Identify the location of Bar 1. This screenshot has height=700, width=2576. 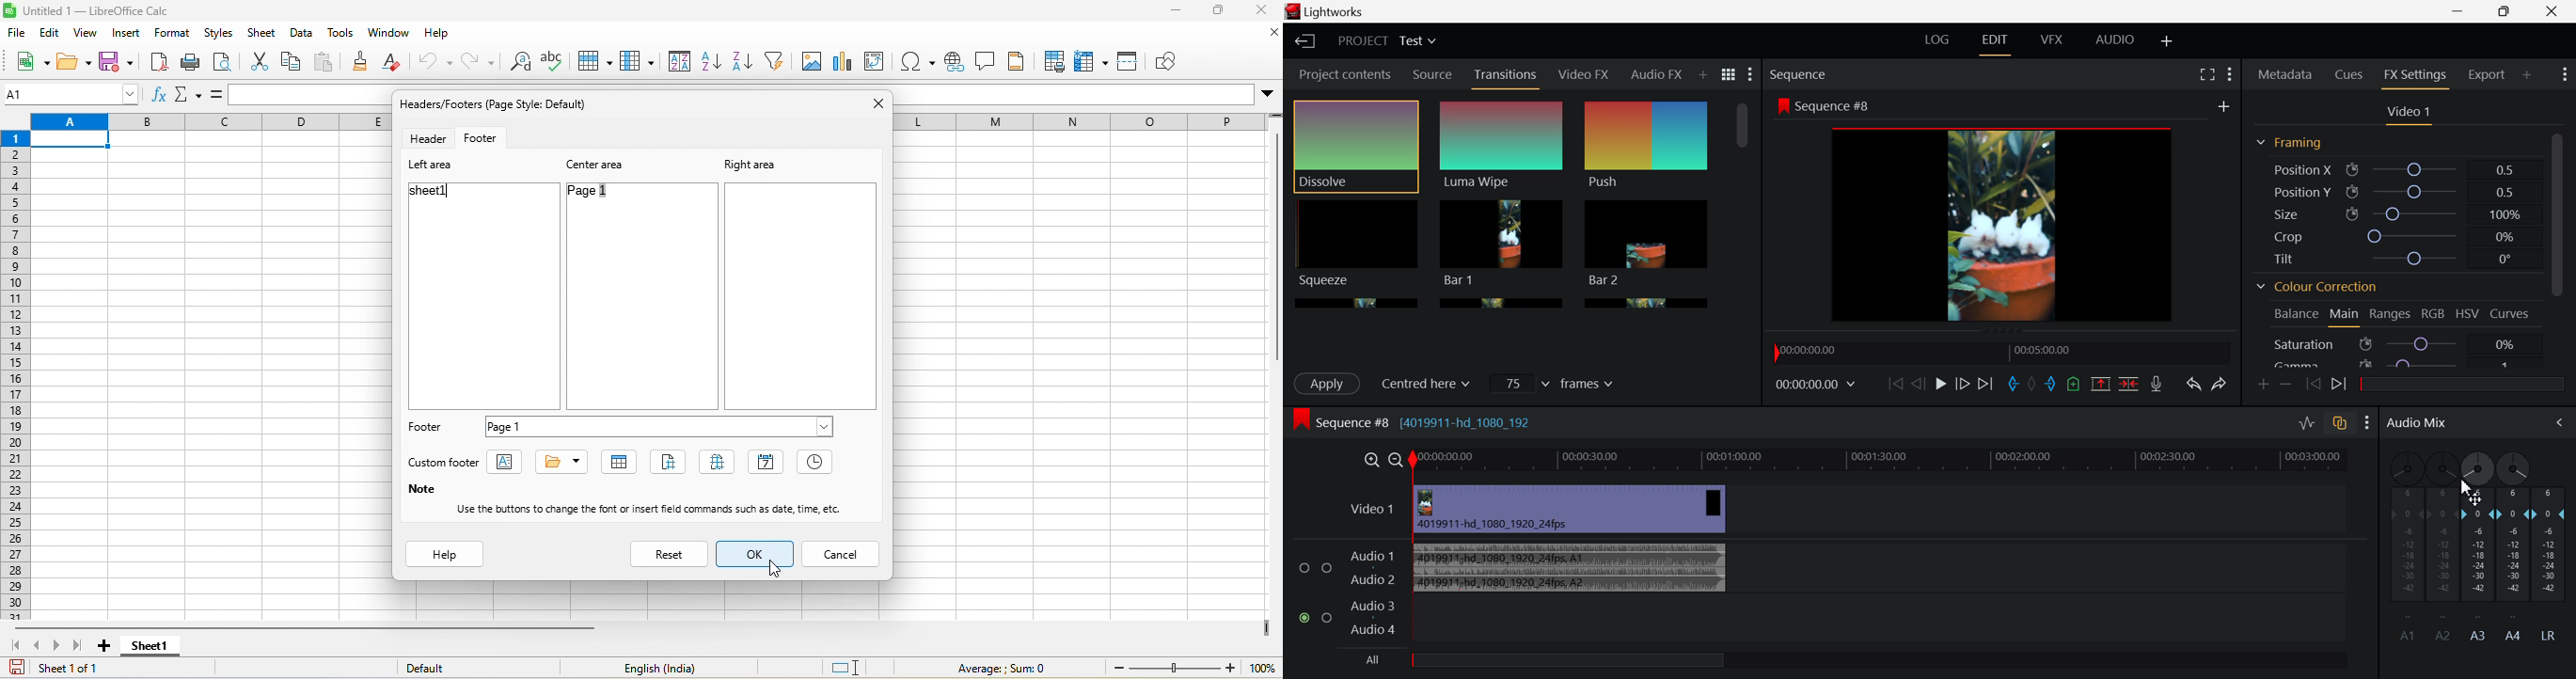
(1647, 243).